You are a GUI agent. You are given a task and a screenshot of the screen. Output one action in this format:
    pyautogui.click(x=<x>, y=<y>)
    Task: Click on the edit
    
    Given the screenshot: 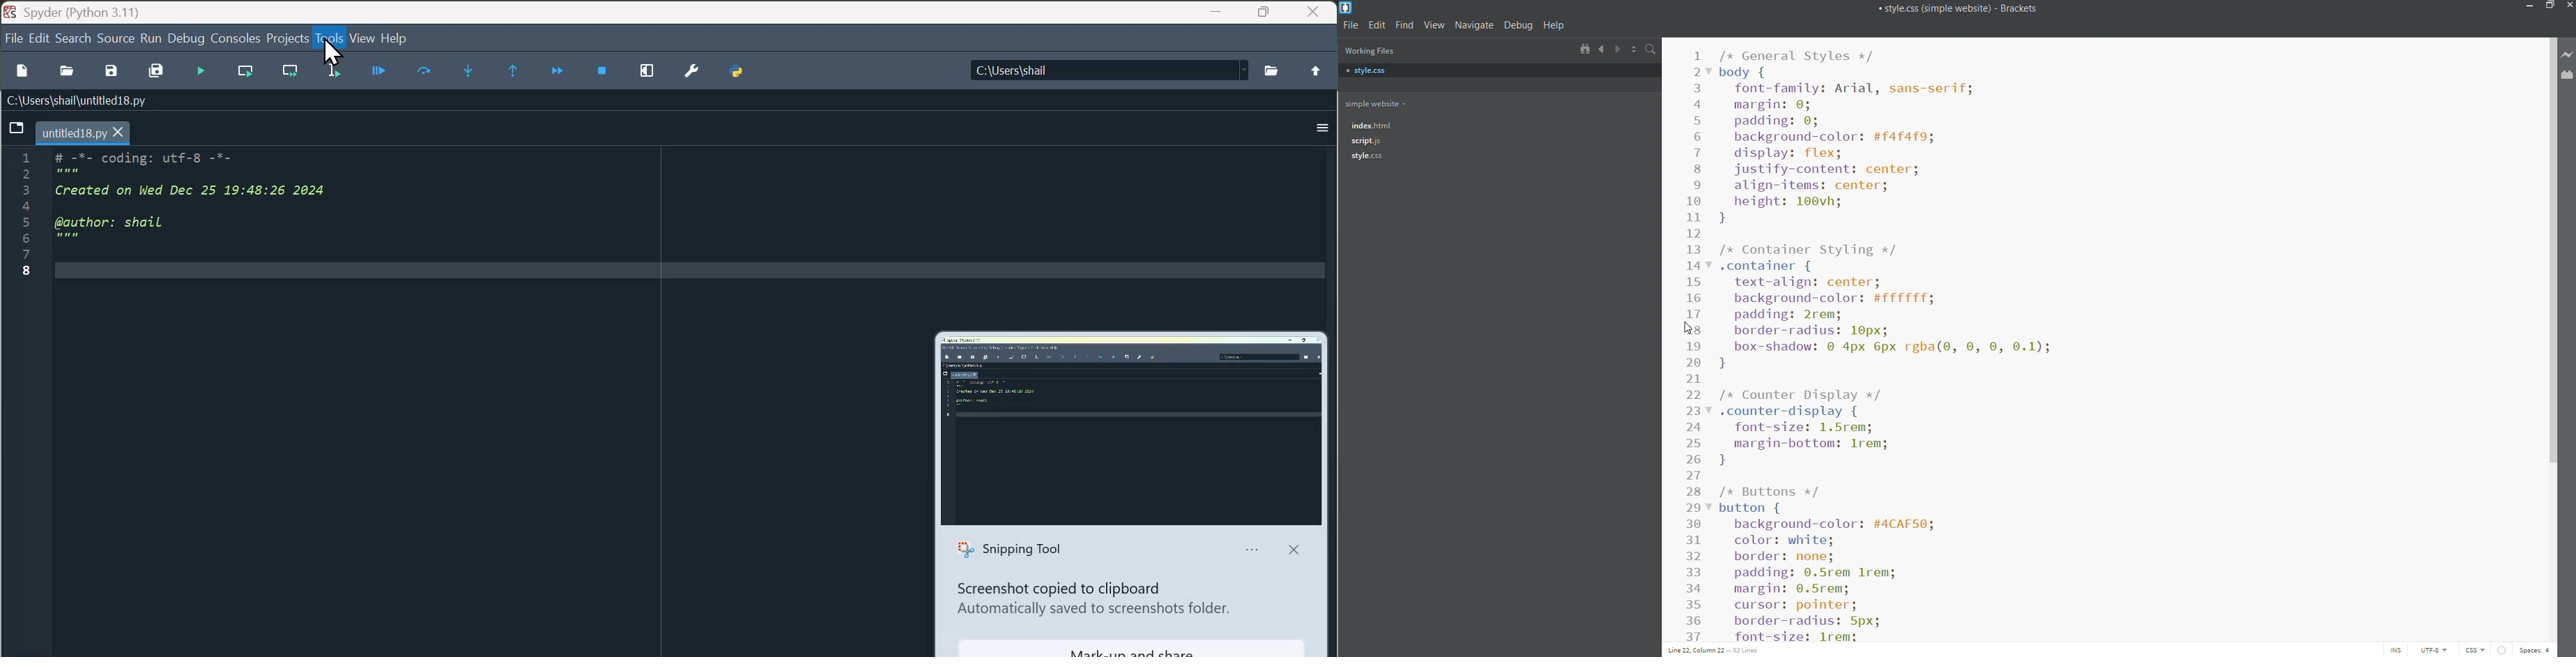 What is the action you would take?
    pyautogui.click(x=1378, y=25)
    